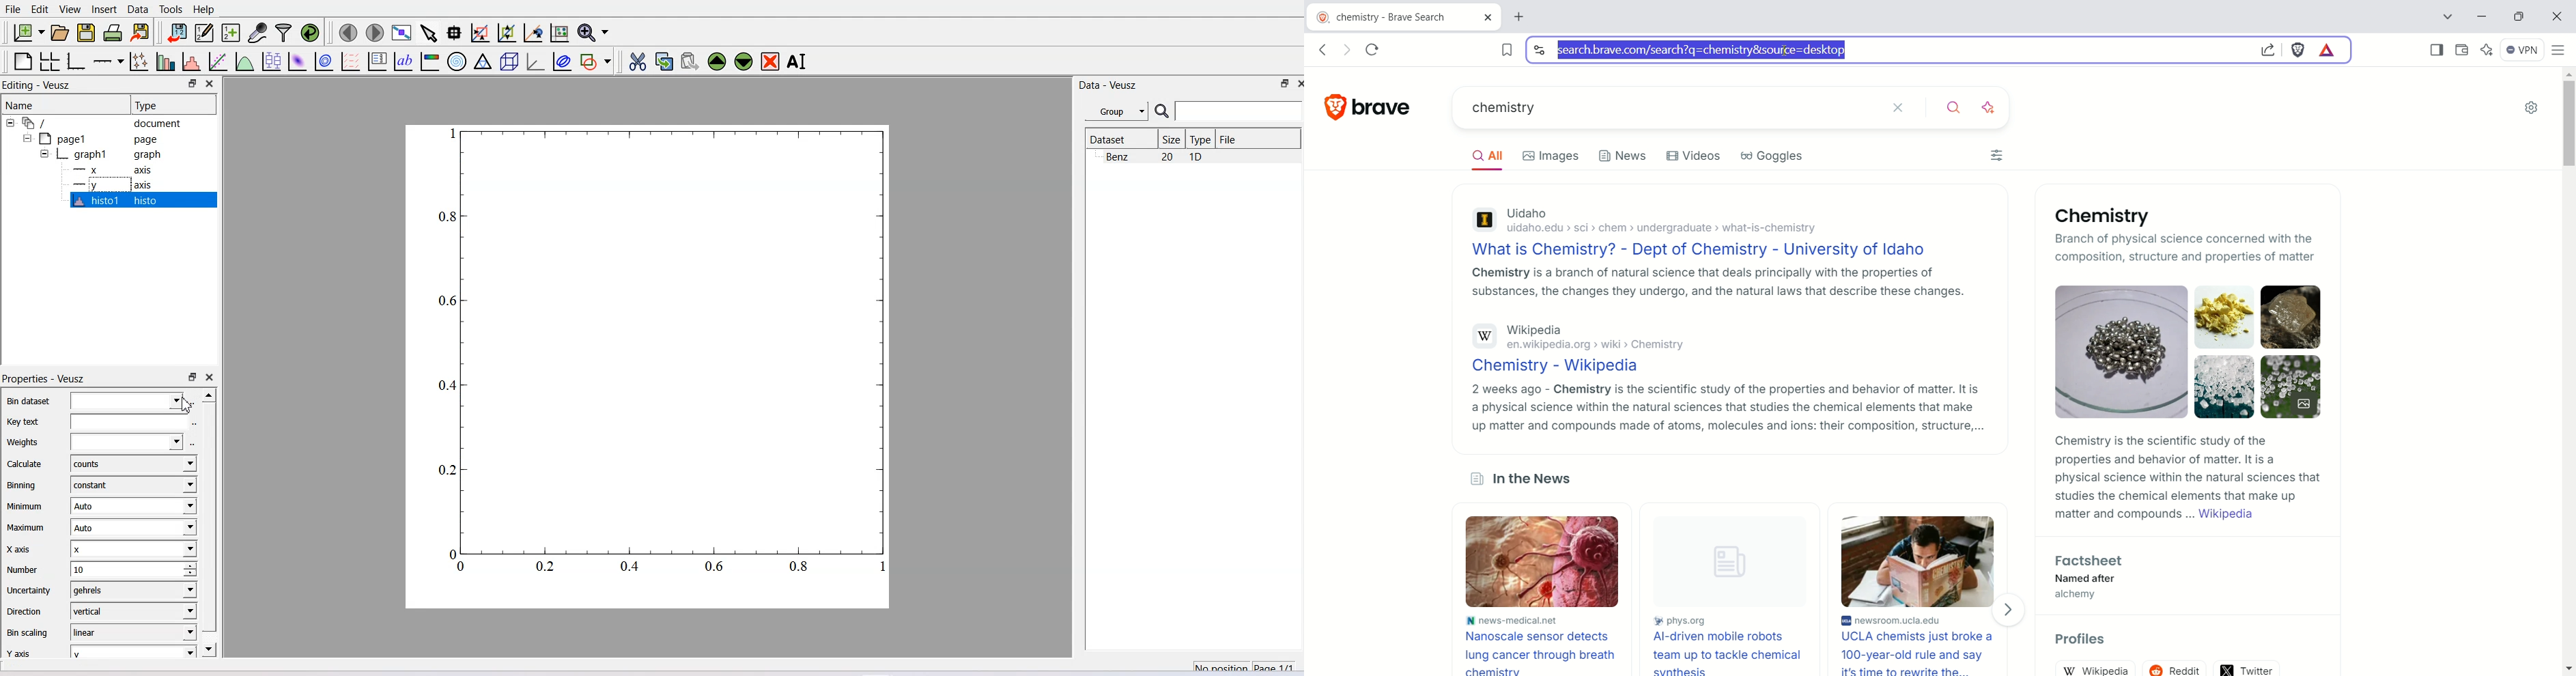 The width and height of the screenshot is (2576, 700). I want to click on What is Chemistry? - Dept of Chemistry - University of Idaho, so click(1704, 249).